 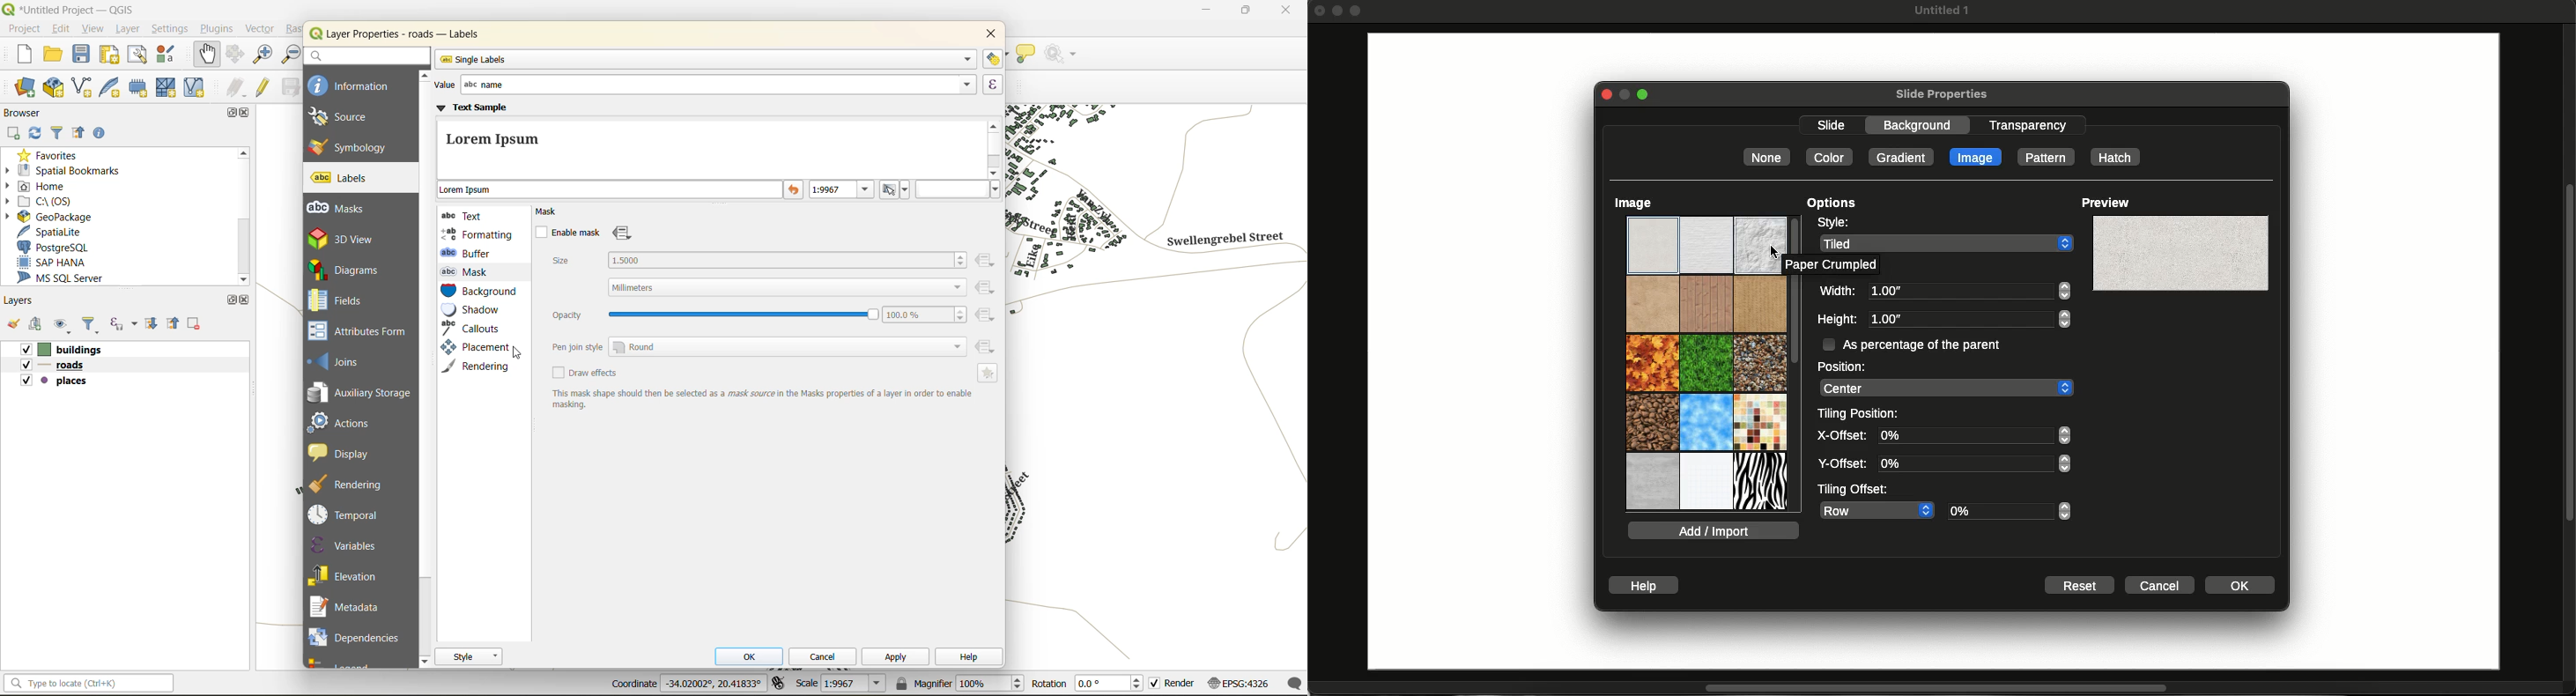 What do you see at coordinates (351, 84) in the screenshot?
I see `information` at bounding box center [351, 84].